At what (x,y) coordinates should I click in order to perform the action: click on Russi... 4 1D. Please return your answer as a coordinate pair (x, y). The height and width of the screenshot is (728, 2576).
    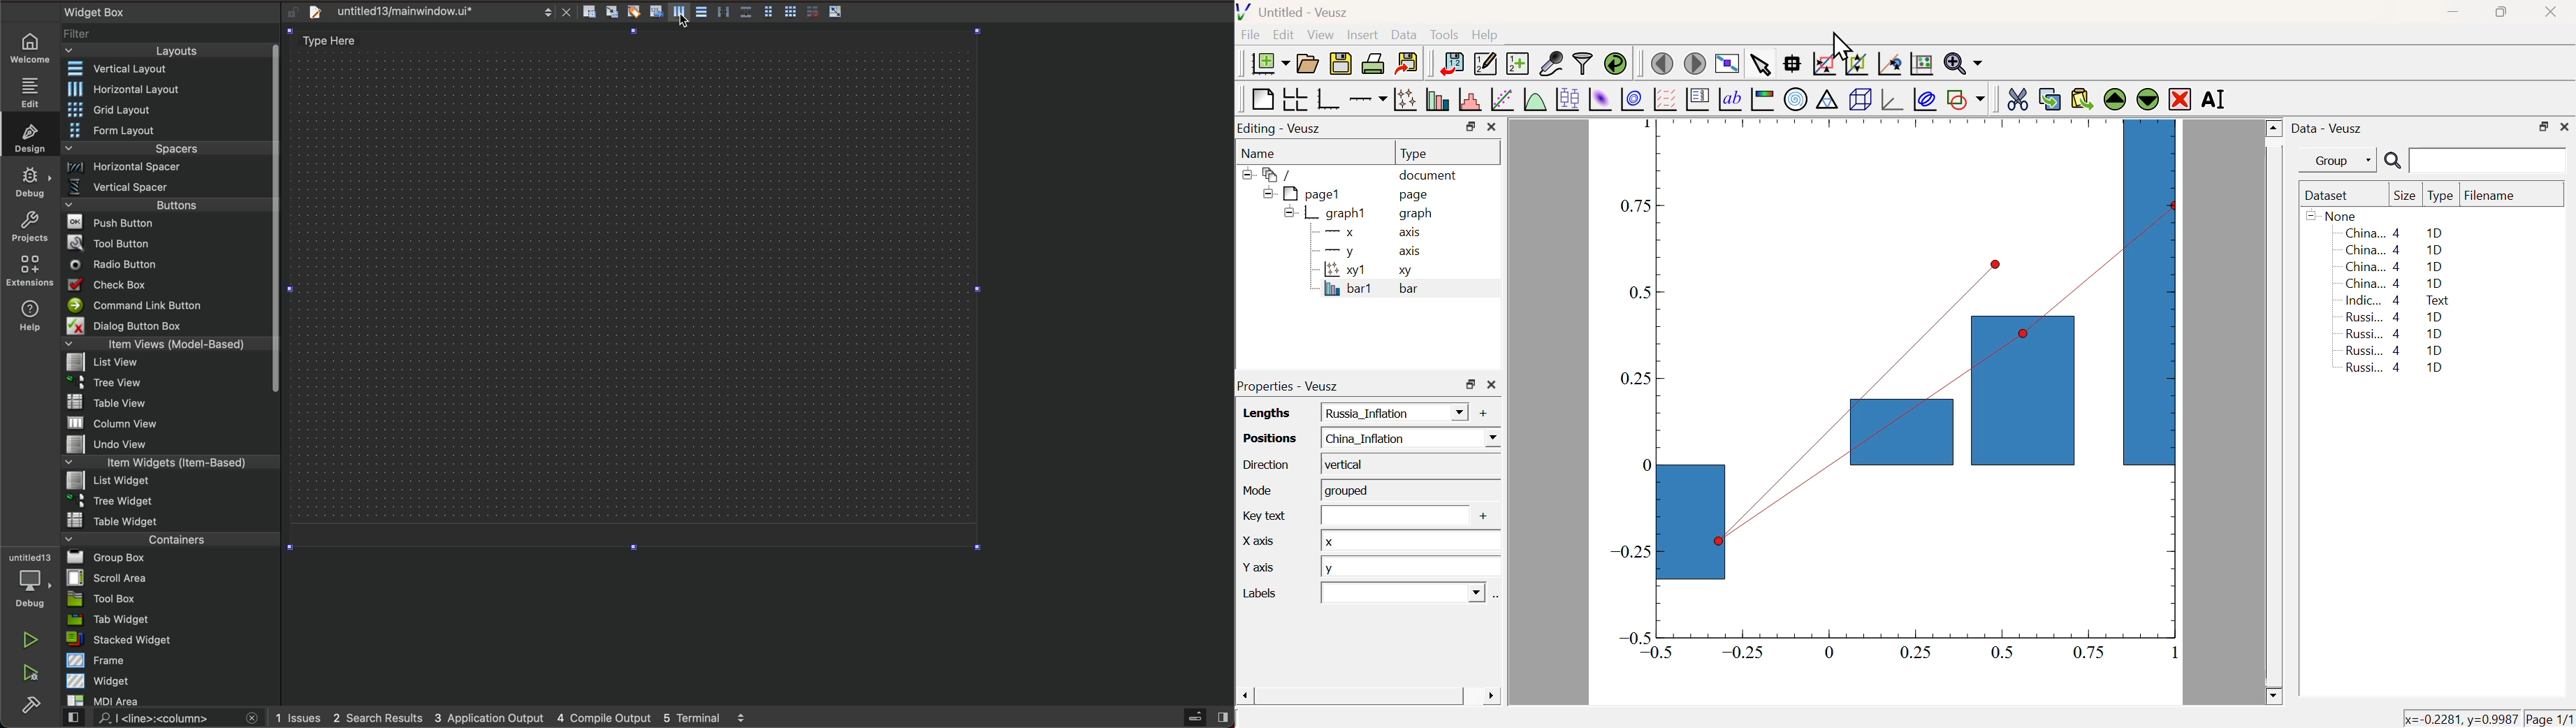
    Looking at the image, I should click on (2397, 369).